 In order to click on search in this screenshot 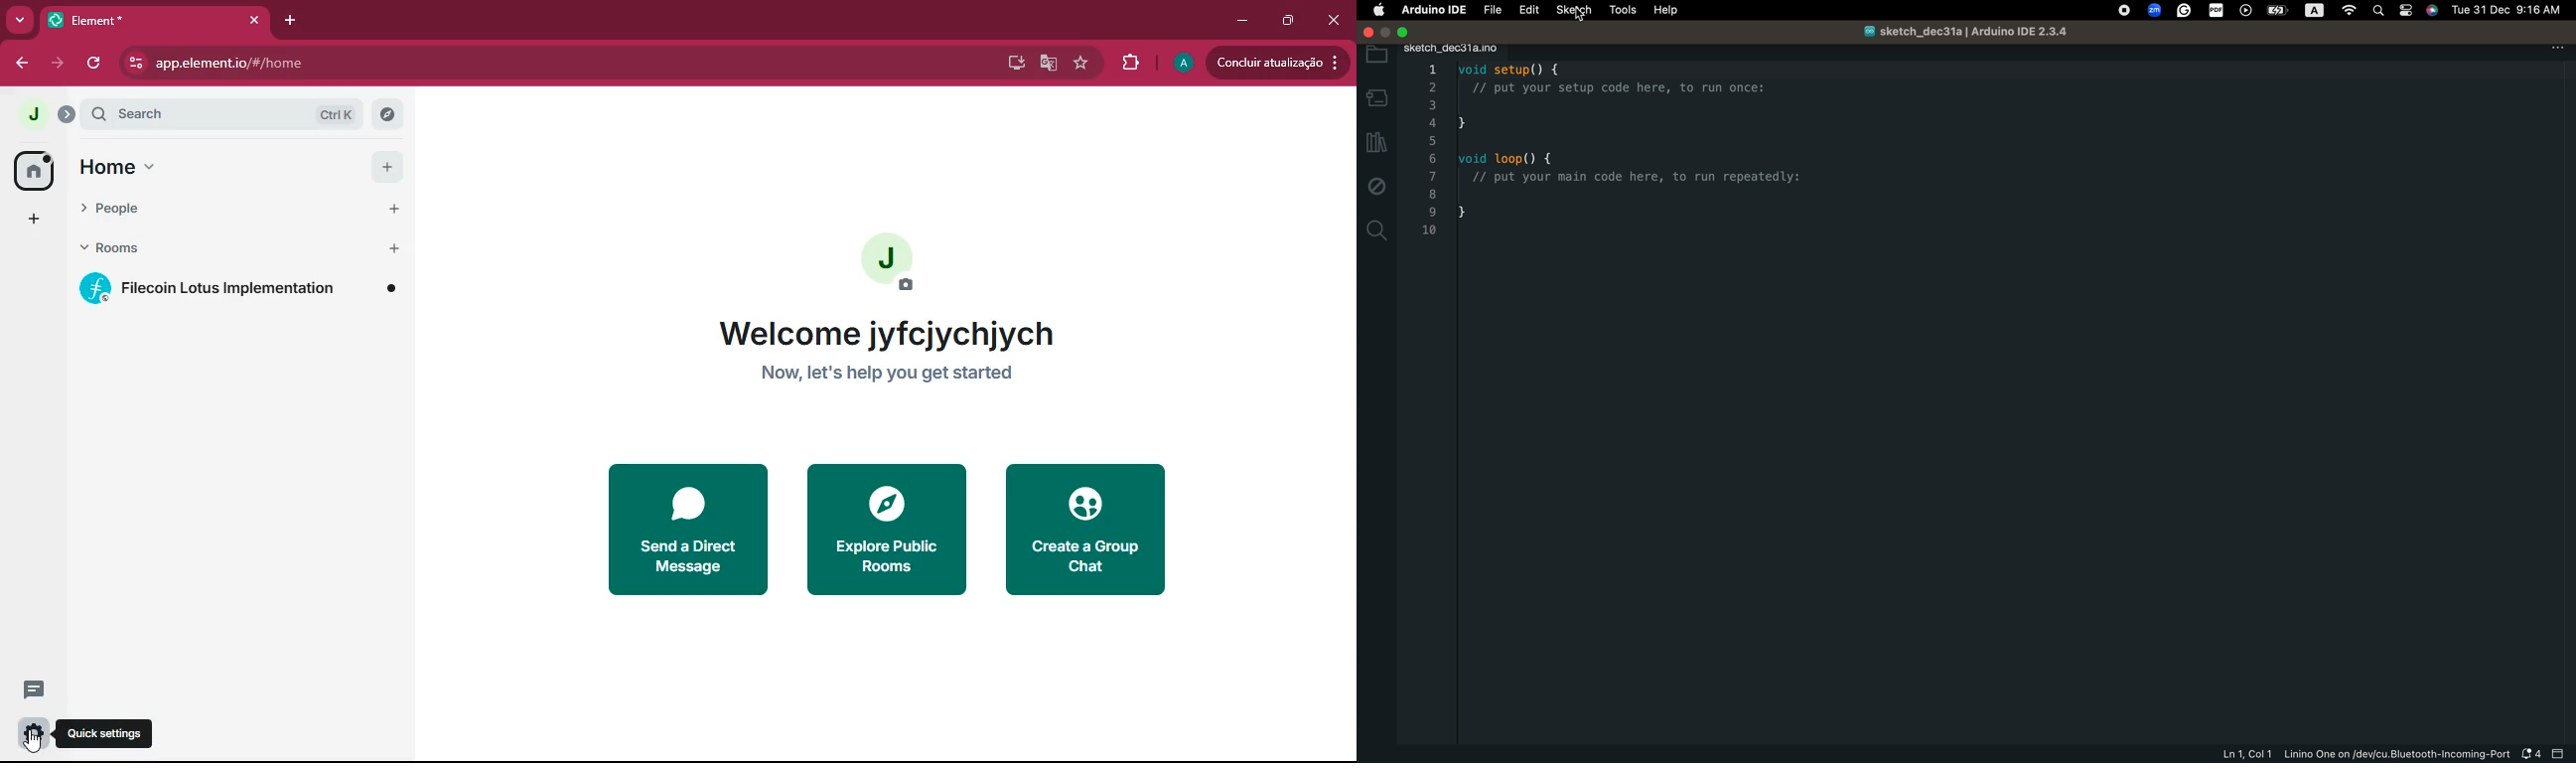, I will do `click(223, 113)`.